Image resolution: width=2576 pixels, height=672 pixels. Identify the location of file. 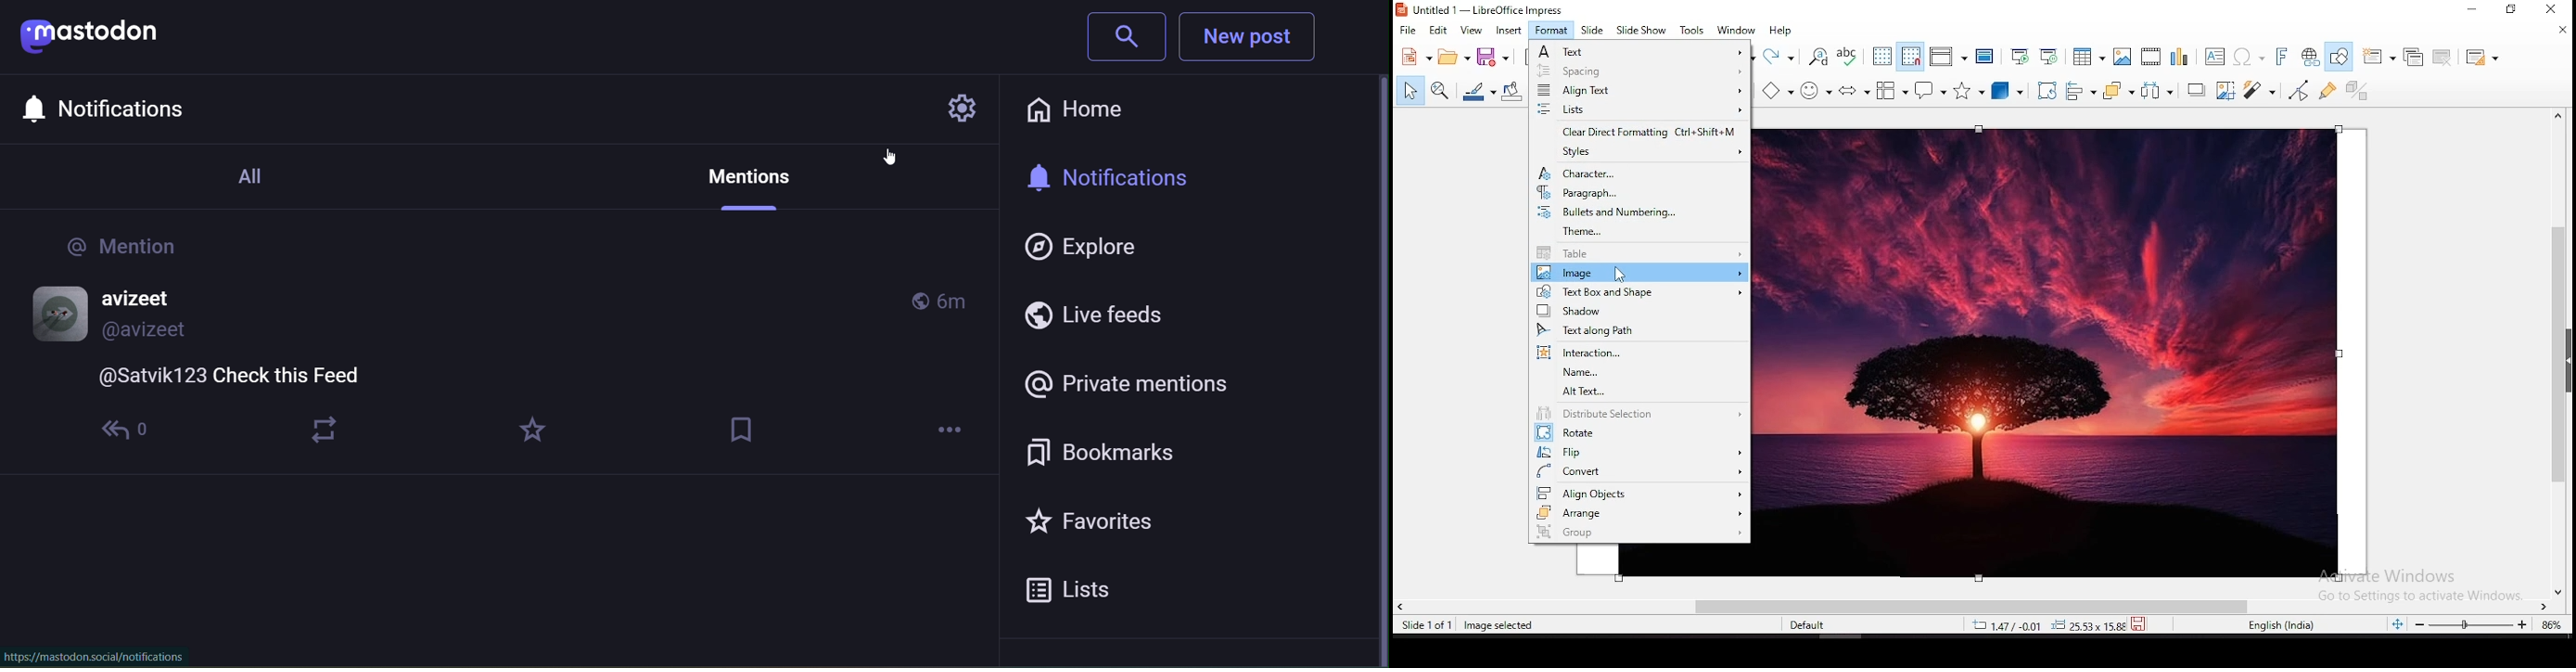
(1406, 31).